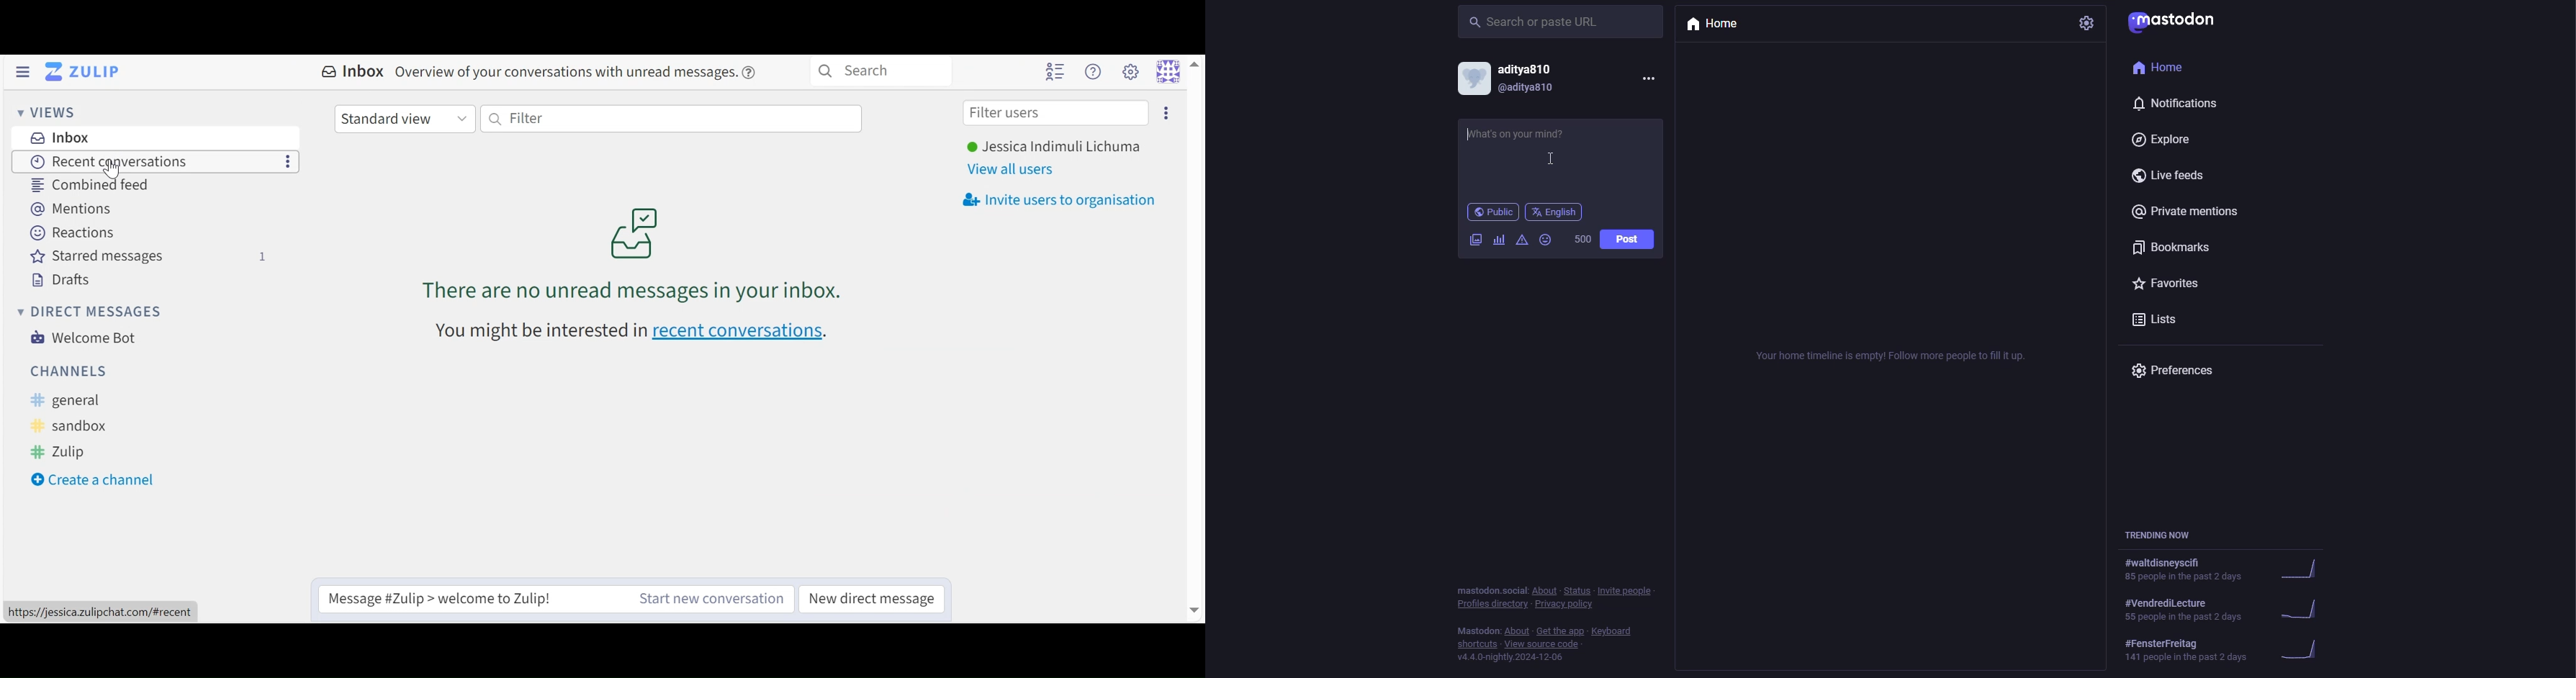 This screenshot has width=2576, height=700. What do you see at coordinates (1521, 138) in the screenshot?
I see `type` at bounding box center [1521, 138].